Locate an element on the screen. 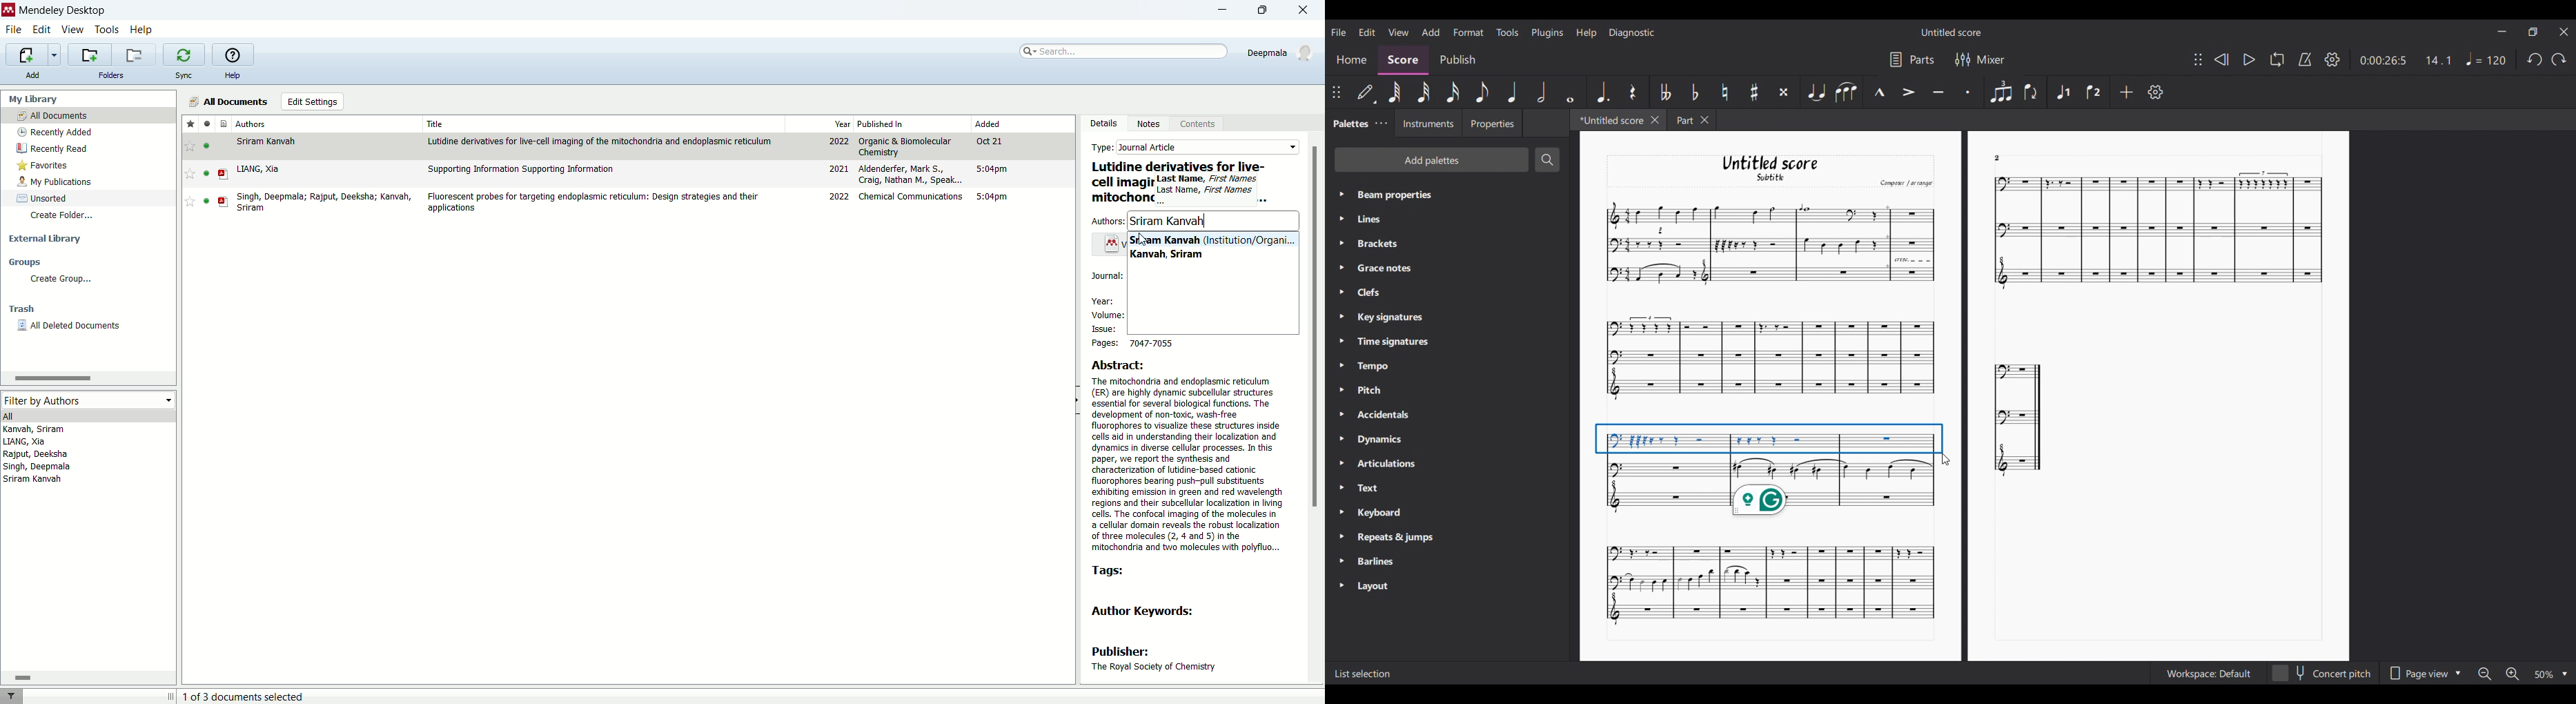  favorite is located at coordinates (188, 124).